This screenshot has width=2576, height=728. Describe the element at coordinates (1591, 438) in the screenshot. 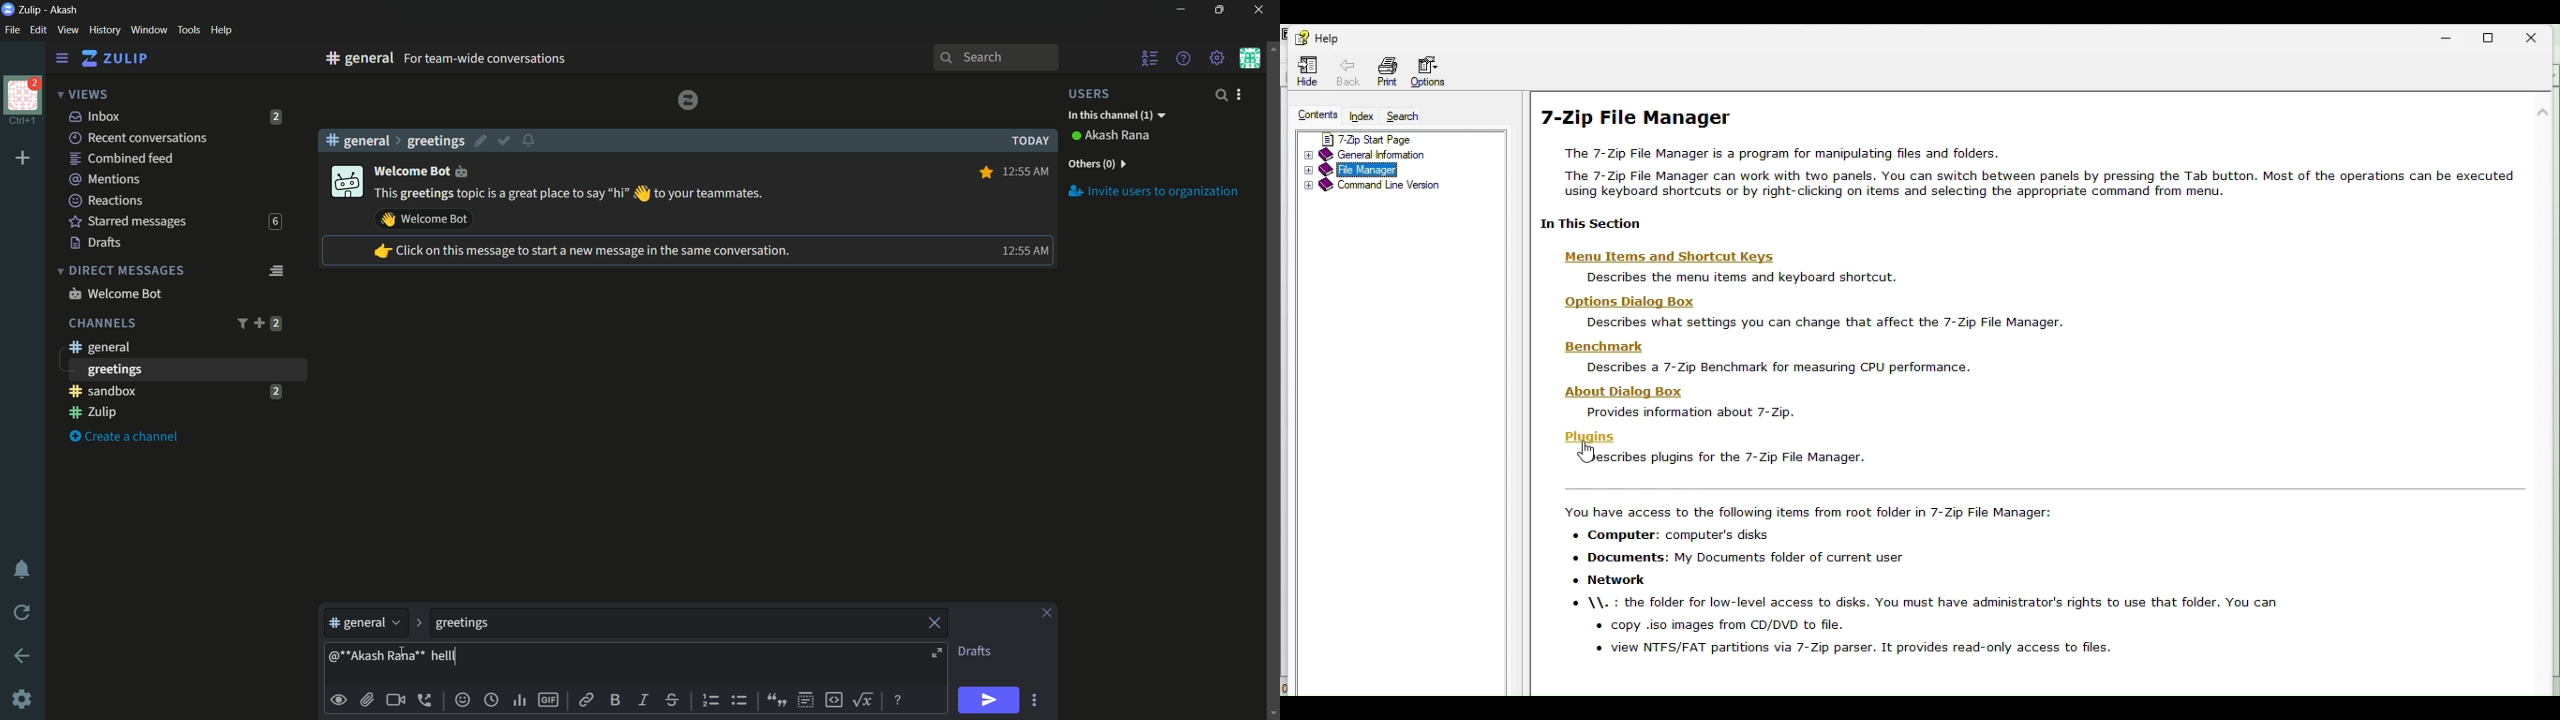

I see `Plugins` at that location.